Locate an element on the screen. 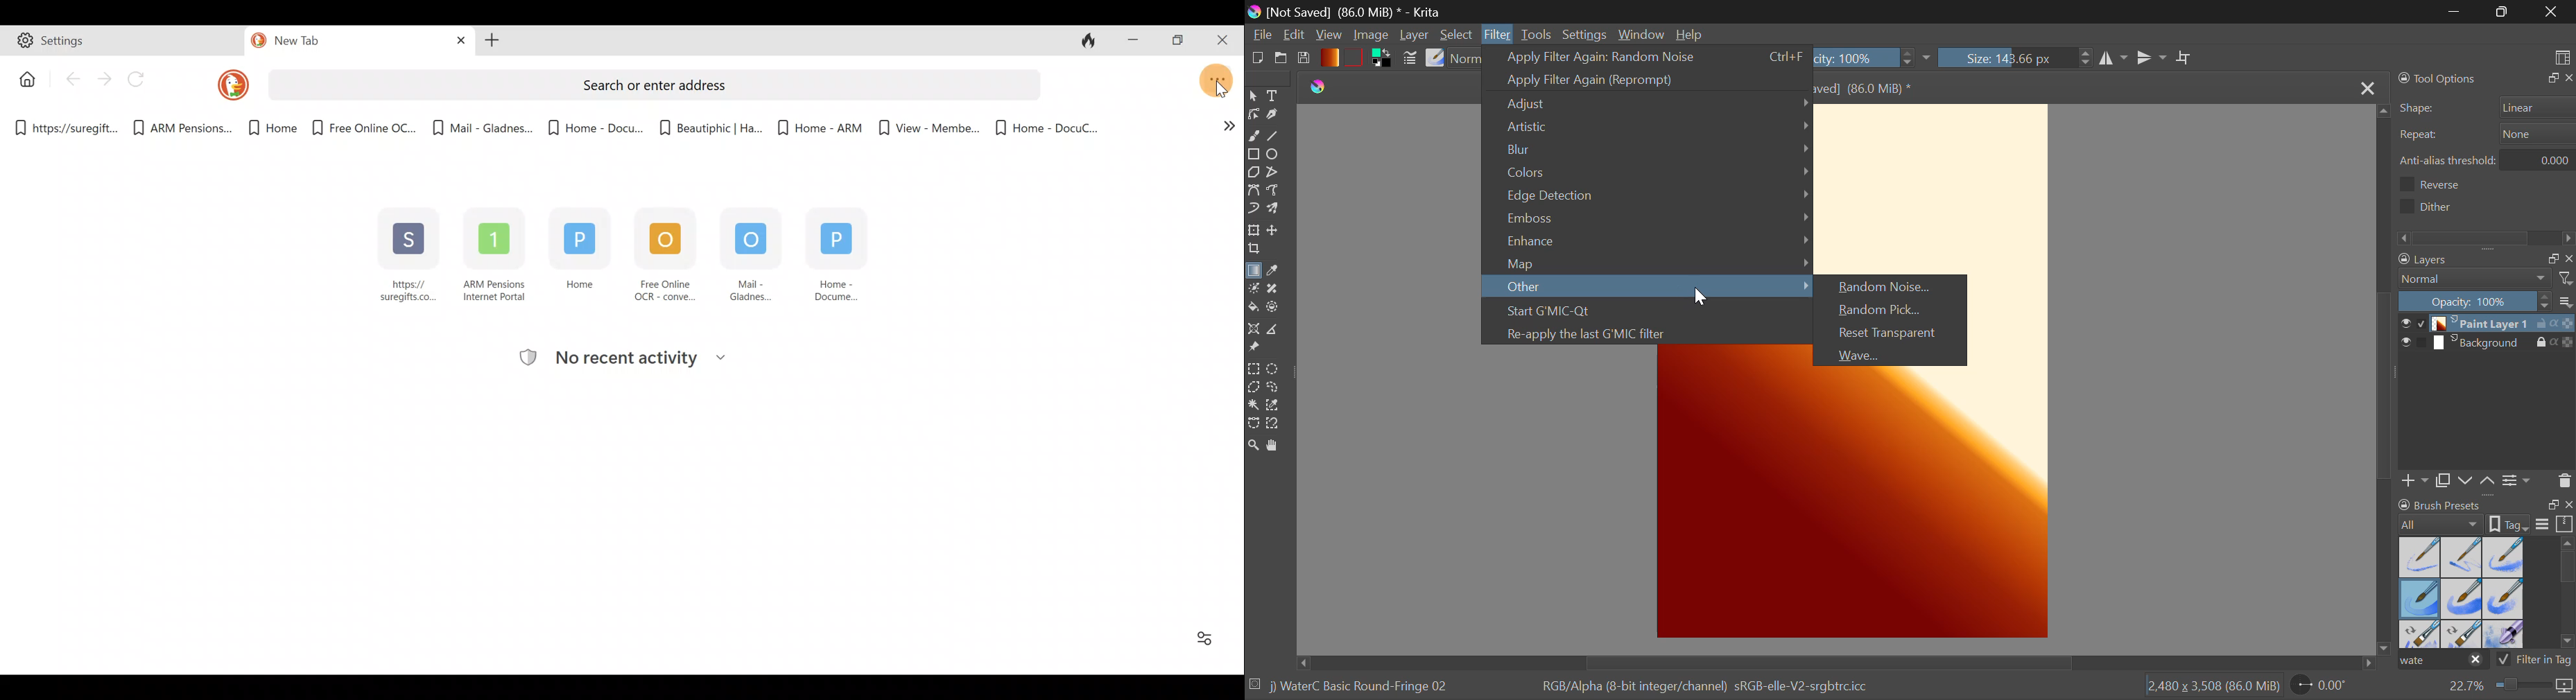 Image resolution: width=2576 pixels, height=700 pixels. Blur is located at coordinates (1648, 150).